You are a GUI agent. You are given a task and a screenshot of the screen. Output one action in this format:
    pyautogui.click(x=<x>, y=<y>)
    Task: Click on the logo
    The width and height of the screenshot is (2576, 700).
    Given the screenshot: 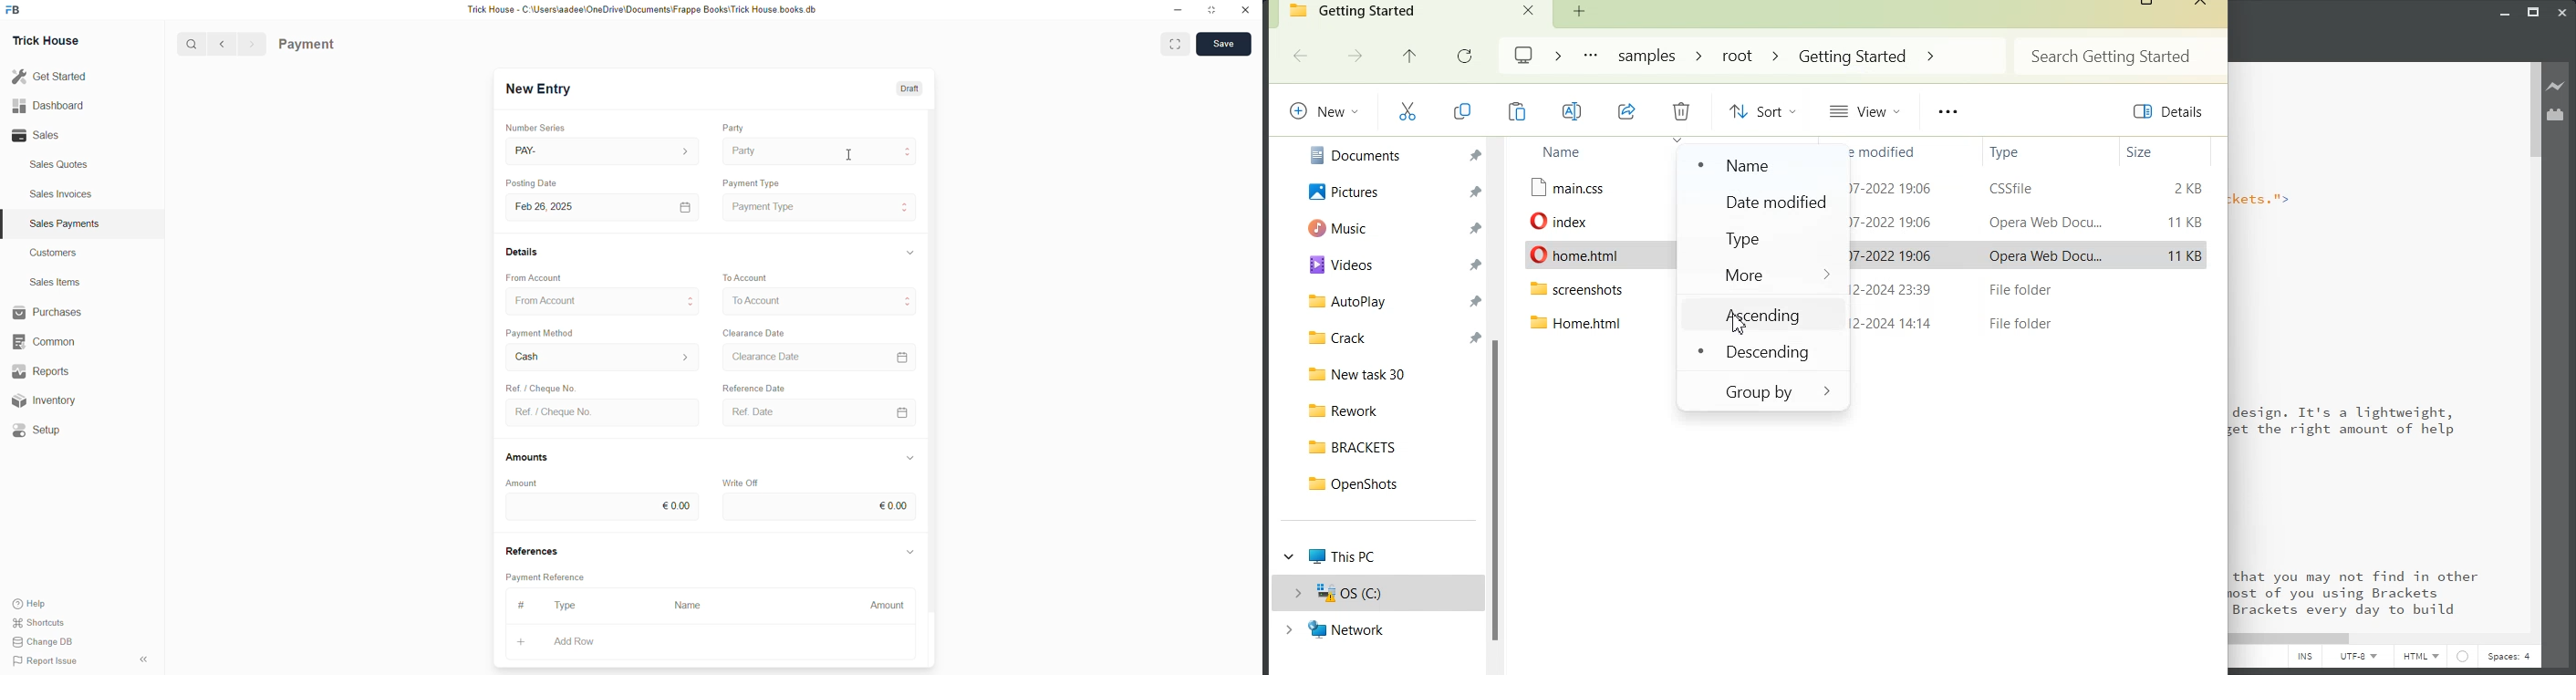 What is the action you would take?
    pyautogui.click(x=14, y=10)
    